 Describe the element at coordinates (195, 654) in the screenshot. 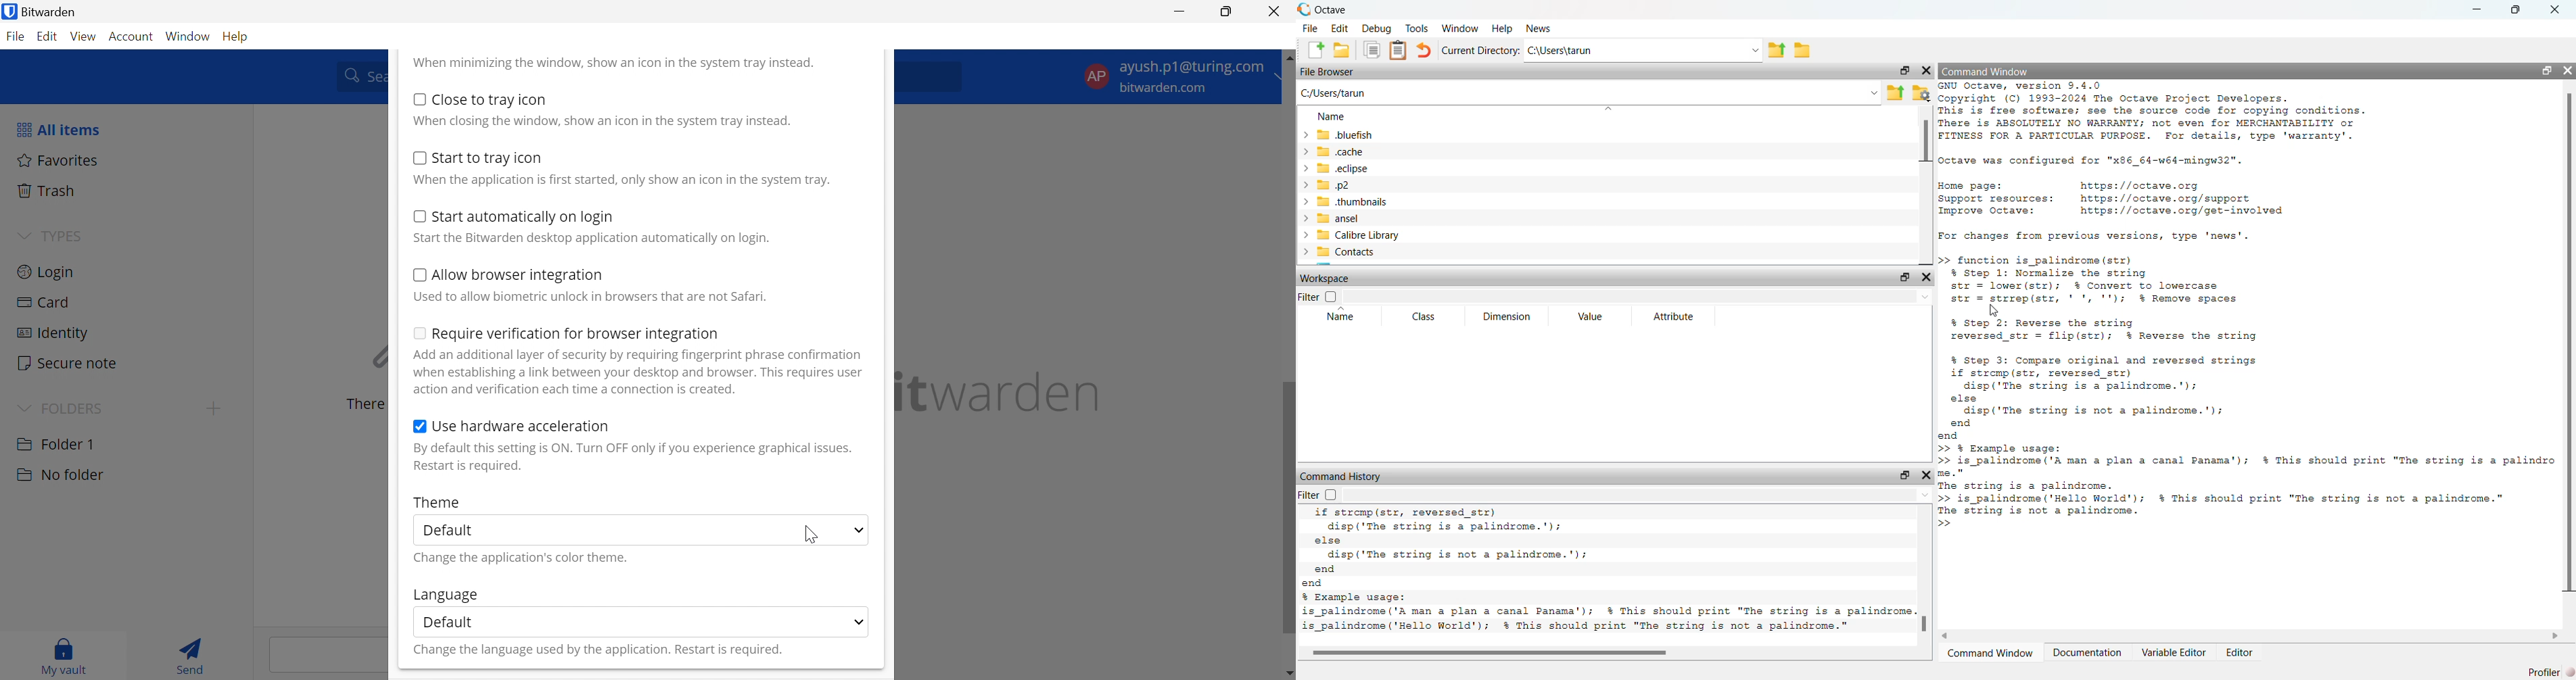

I see `Send` at that location.